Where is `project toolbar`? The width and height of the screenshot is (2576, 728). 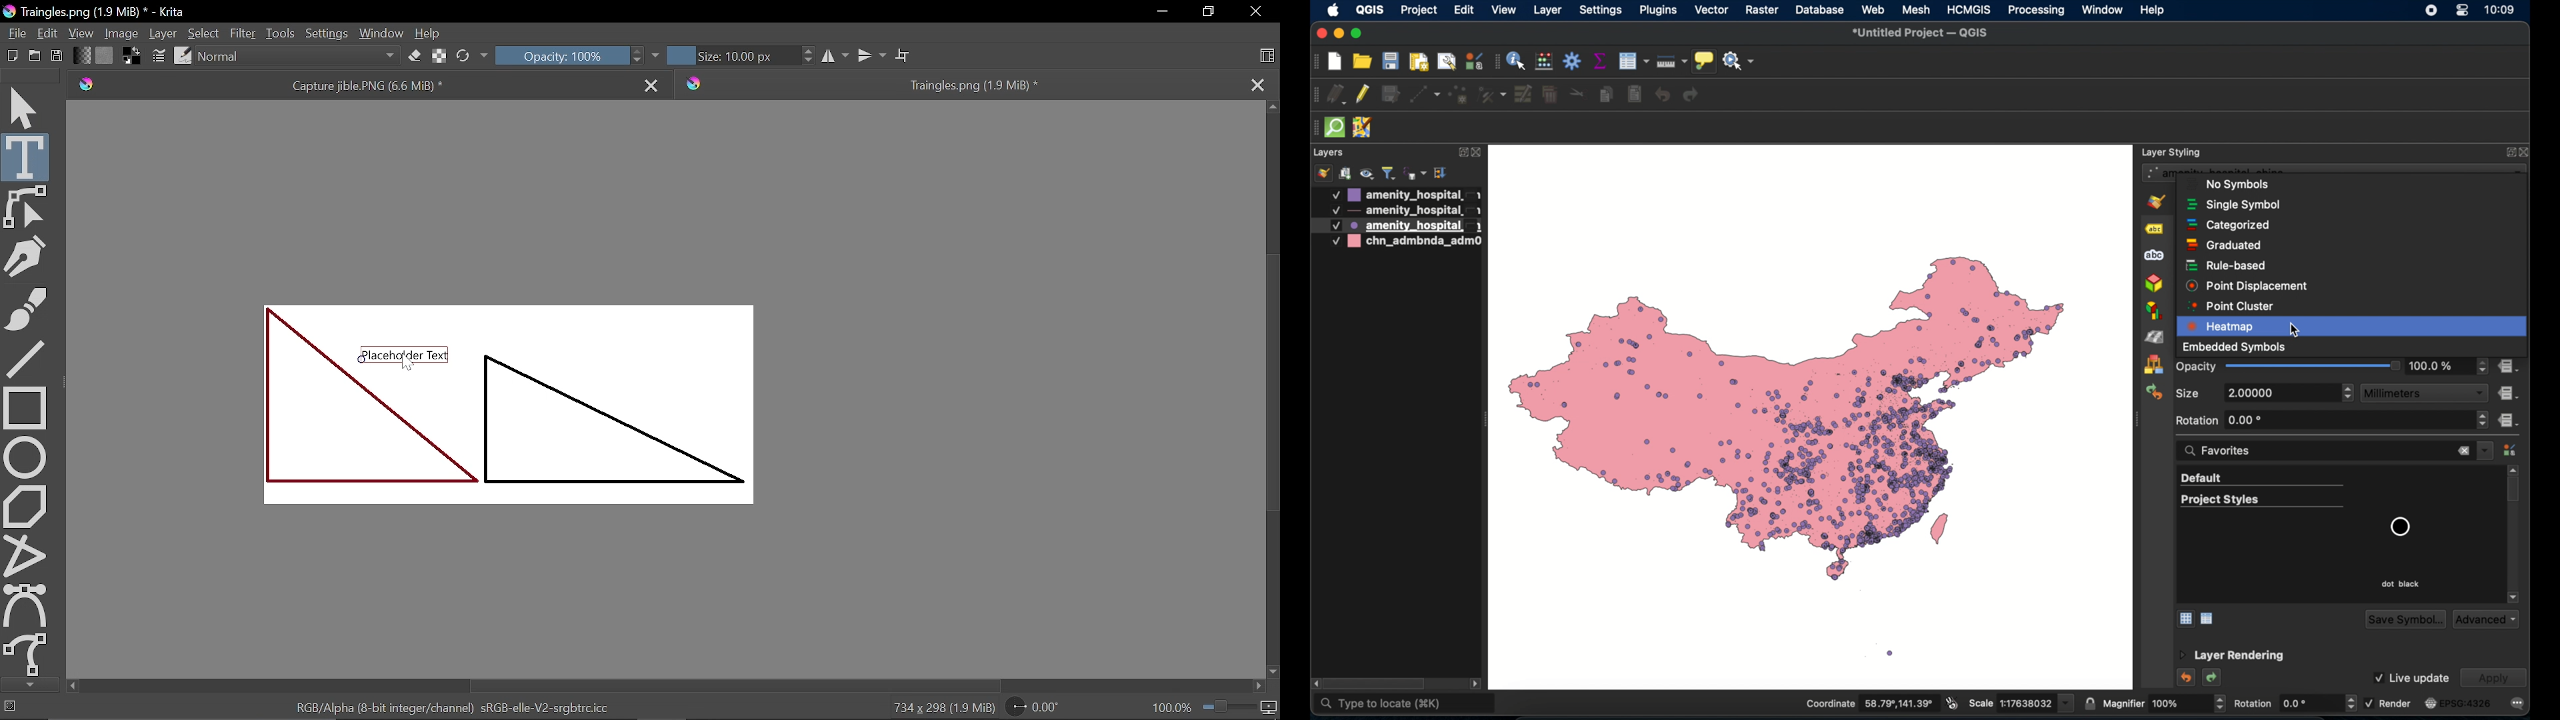 project toolbar is located at coordinates (1315, 63).